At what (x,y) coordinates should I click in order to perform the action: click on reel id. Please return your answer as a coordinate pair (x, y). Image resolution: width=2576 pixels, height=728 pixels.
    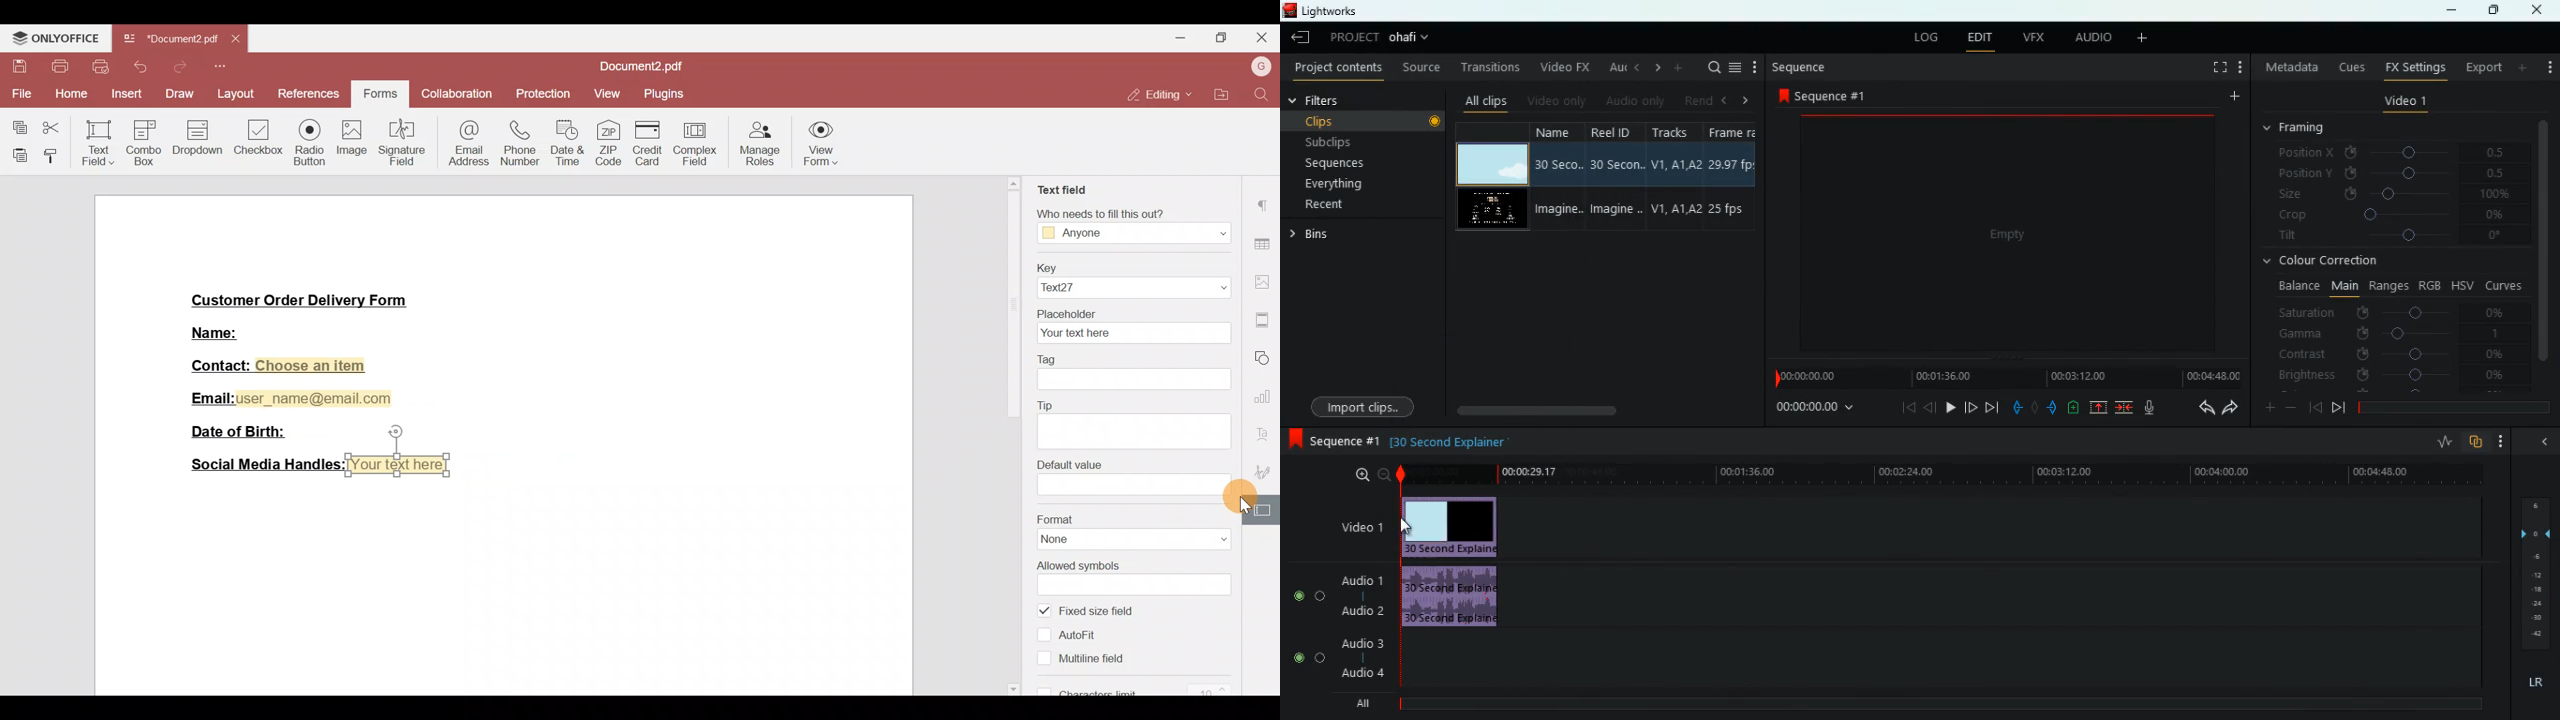
    Looking at the image, I should click on (1617, 131).